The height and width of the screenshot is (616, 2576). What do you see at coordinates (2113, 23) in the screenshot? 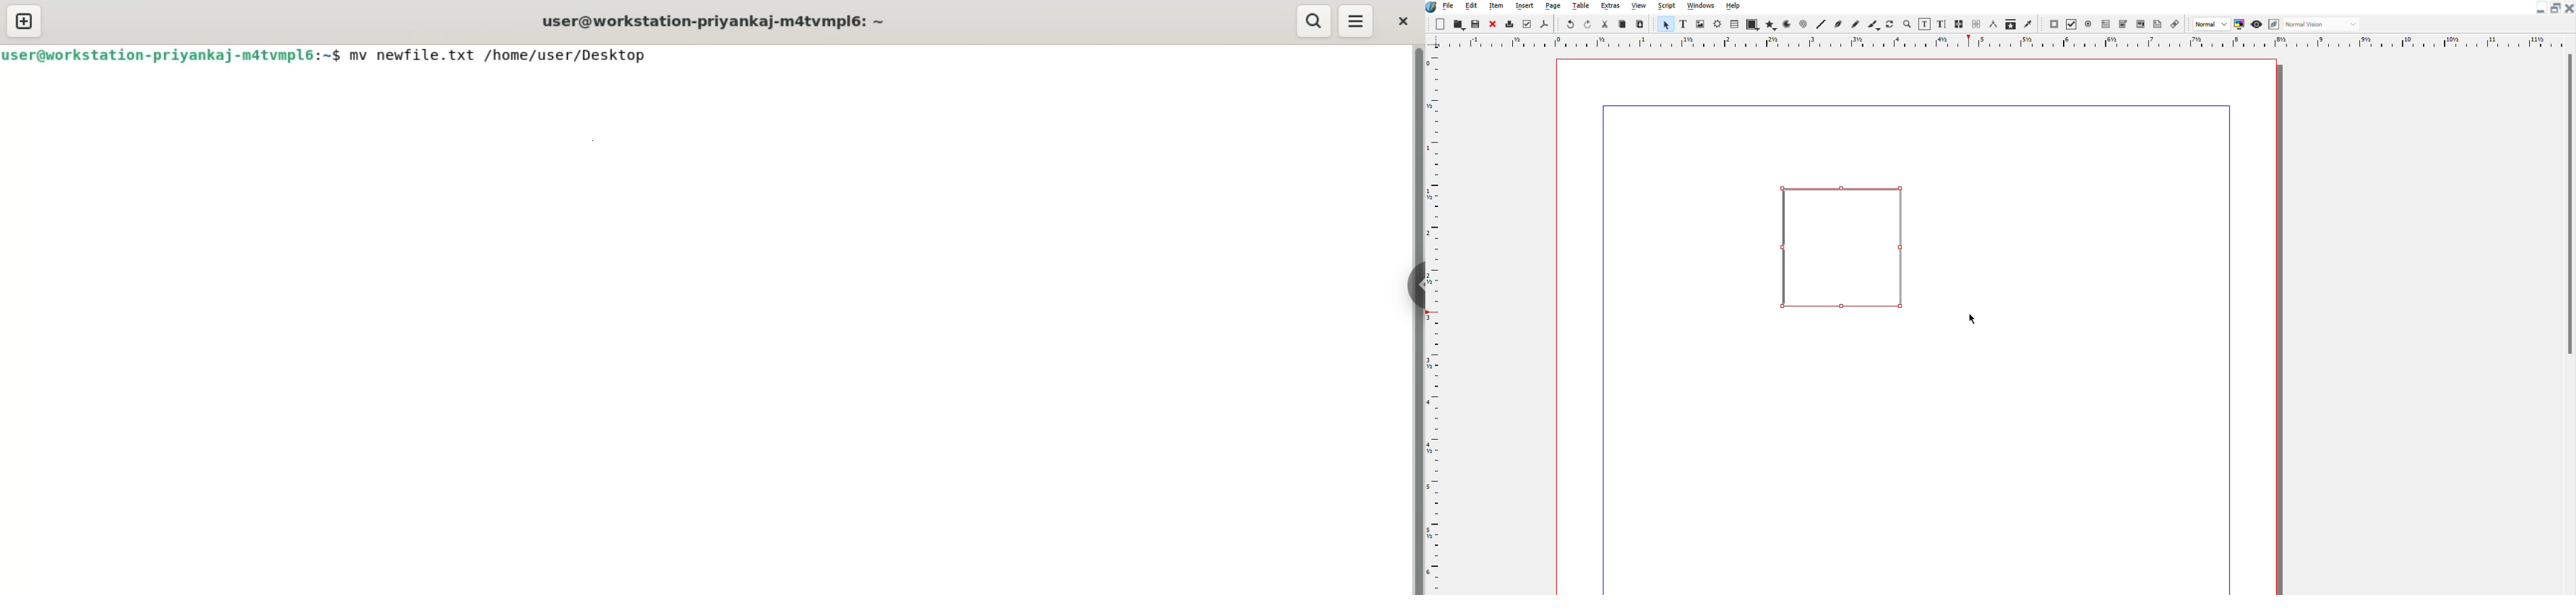
I see `PDF Tools` at bounding box center [2113, 23].